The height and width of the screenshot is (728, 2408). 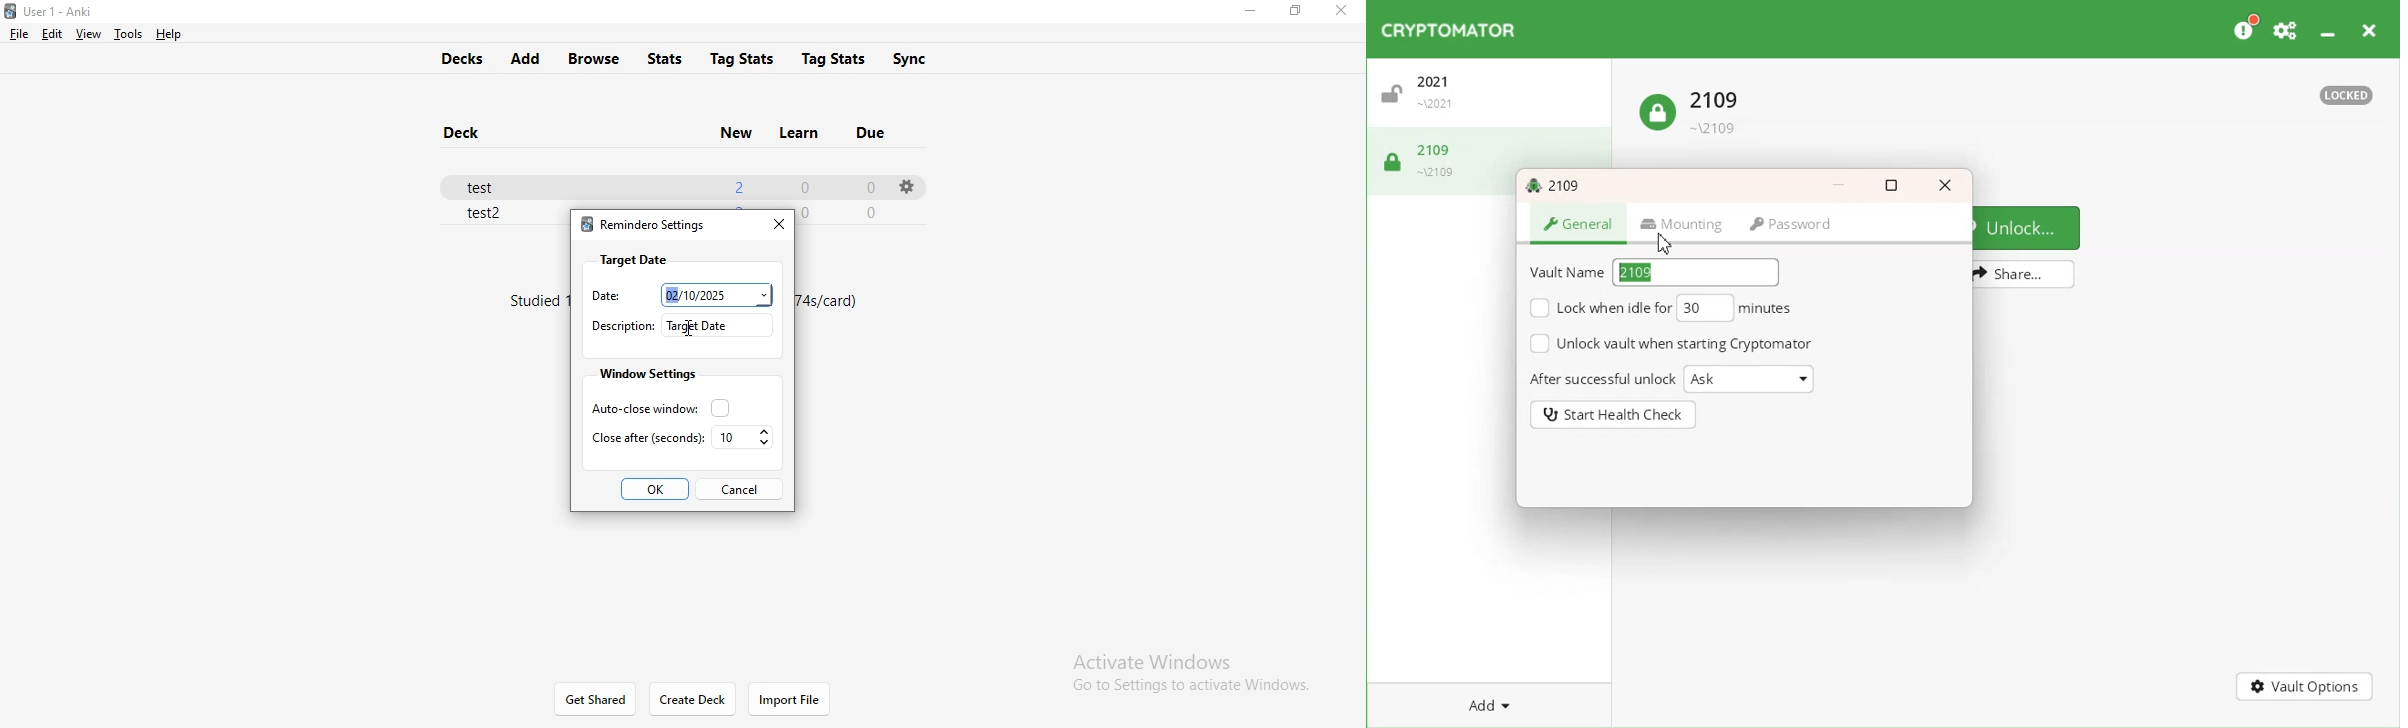 I want to click on browse, so click(x=596, y=58).